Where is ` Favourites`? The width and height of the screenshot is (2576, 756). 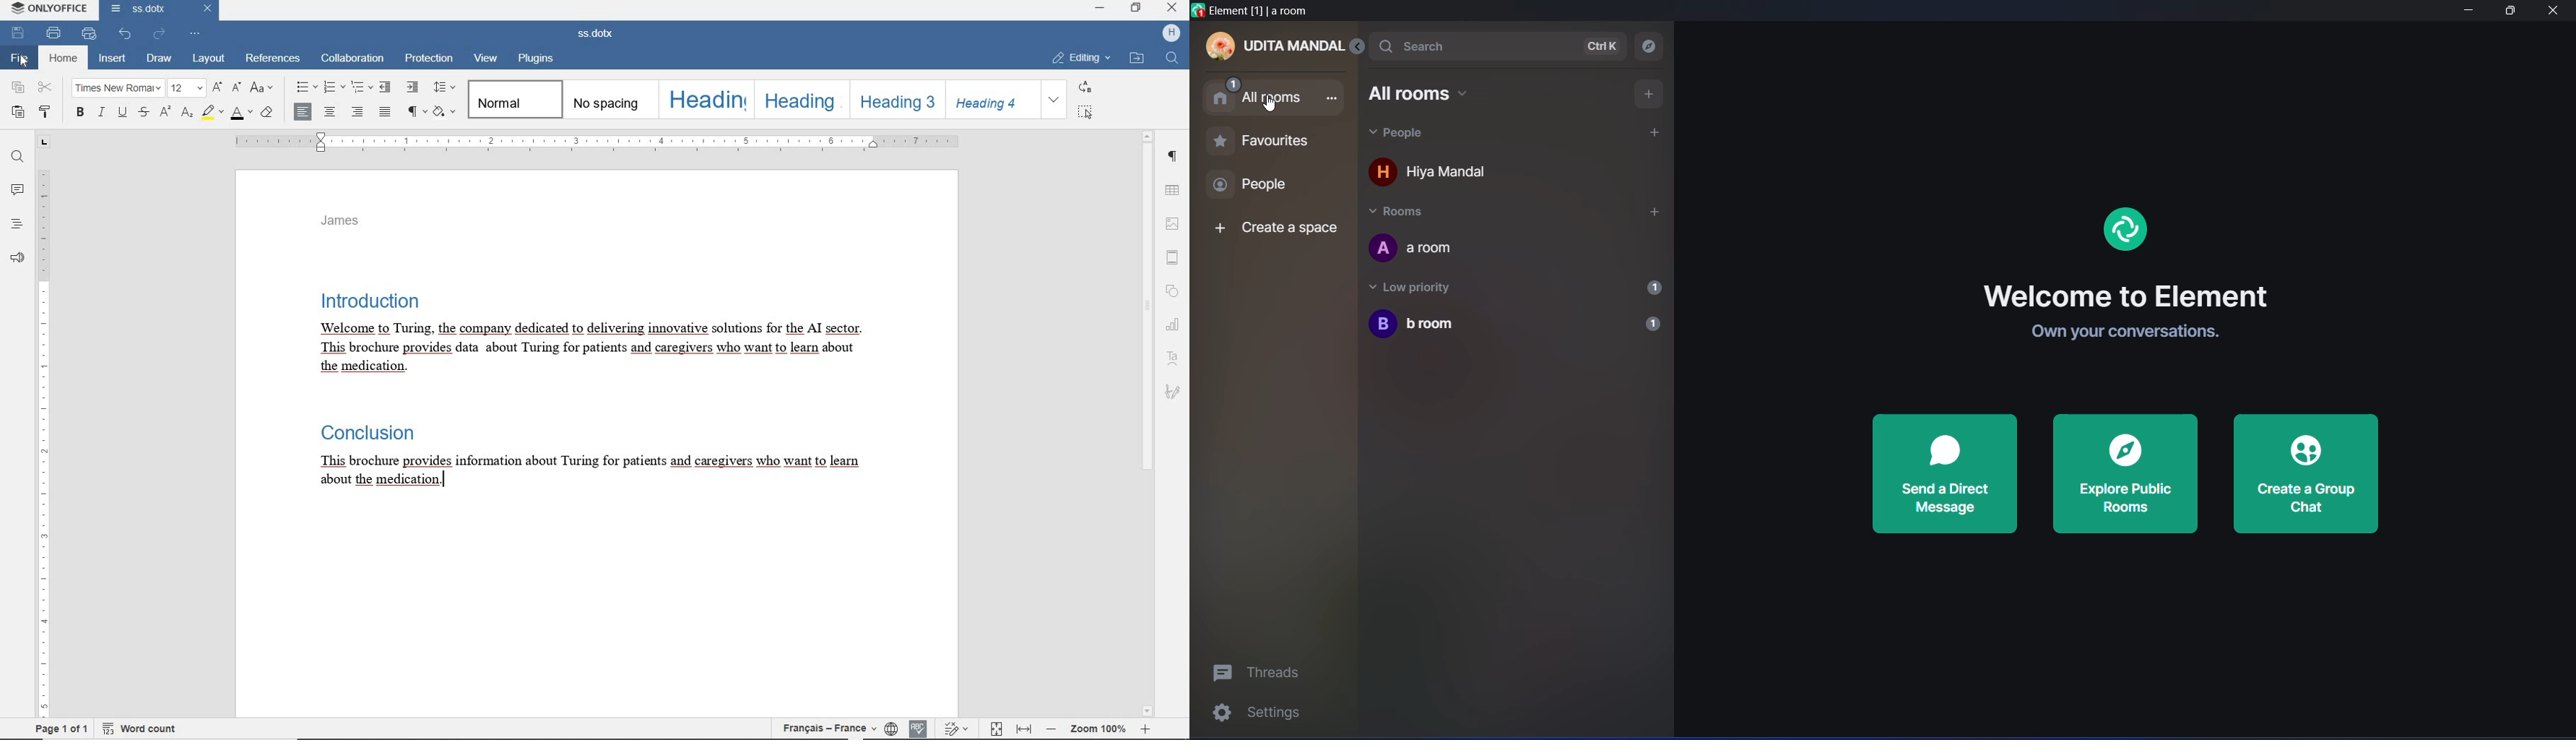  Favourites is located at coordinates (1260, 145).